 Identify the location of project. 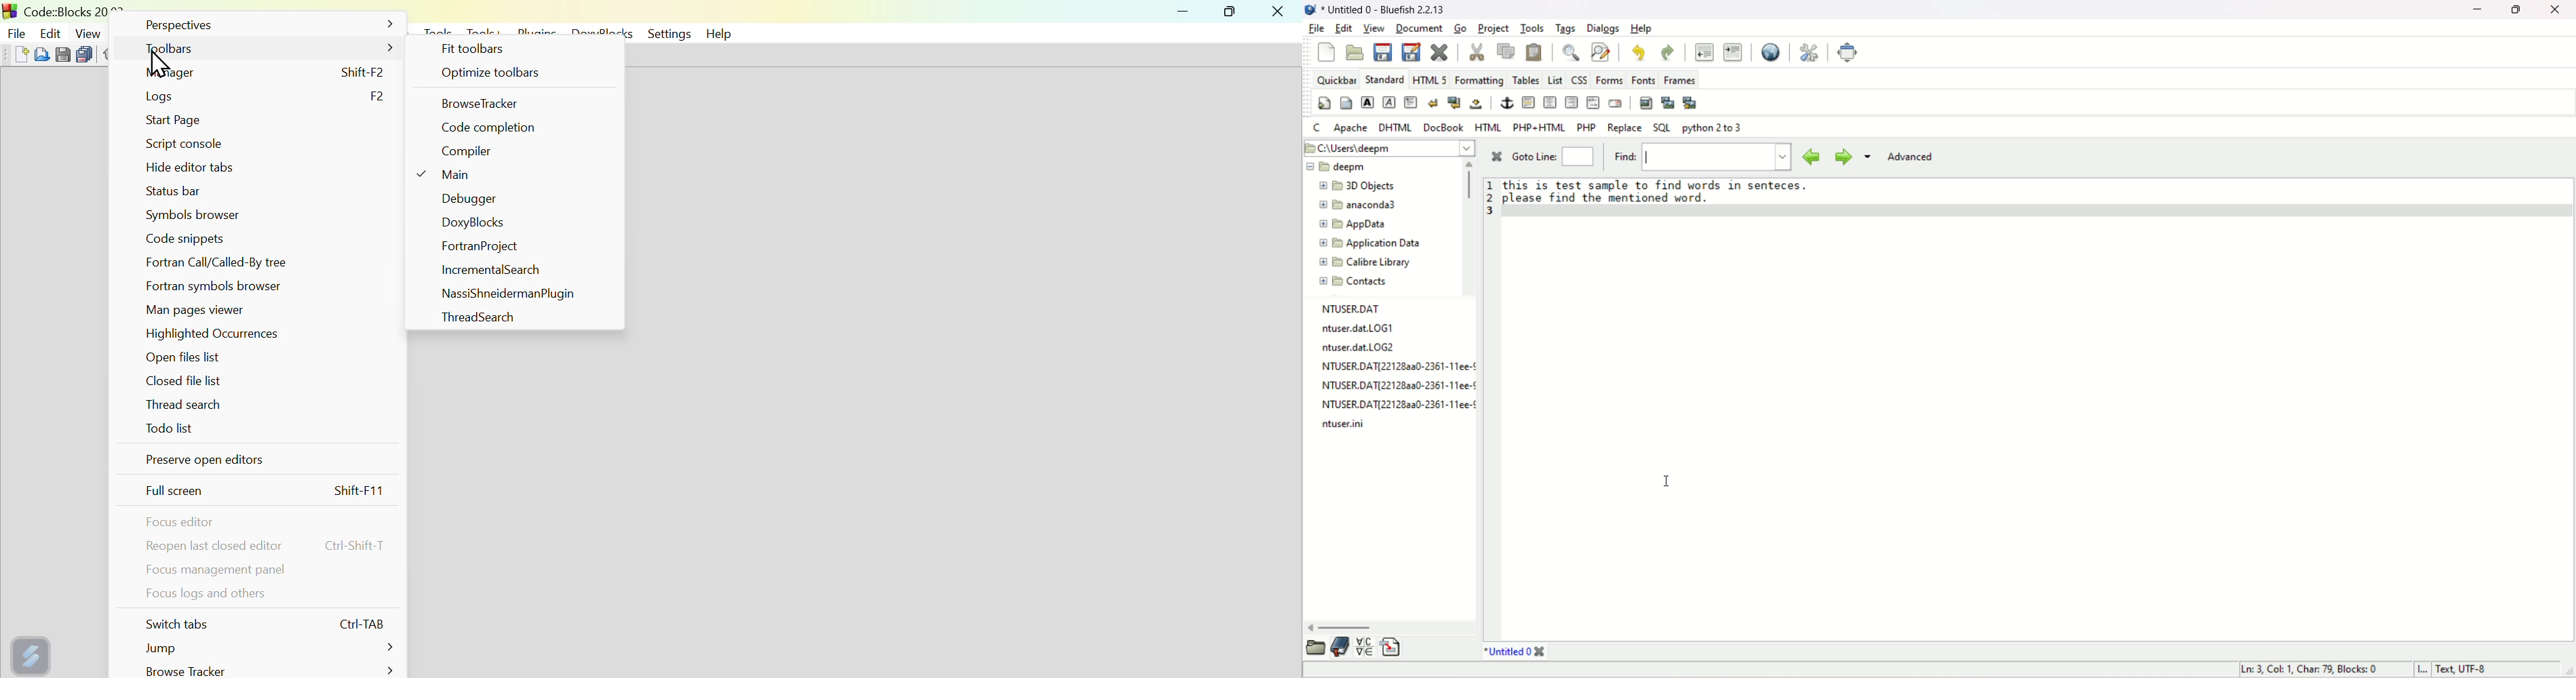
(1493, 28).